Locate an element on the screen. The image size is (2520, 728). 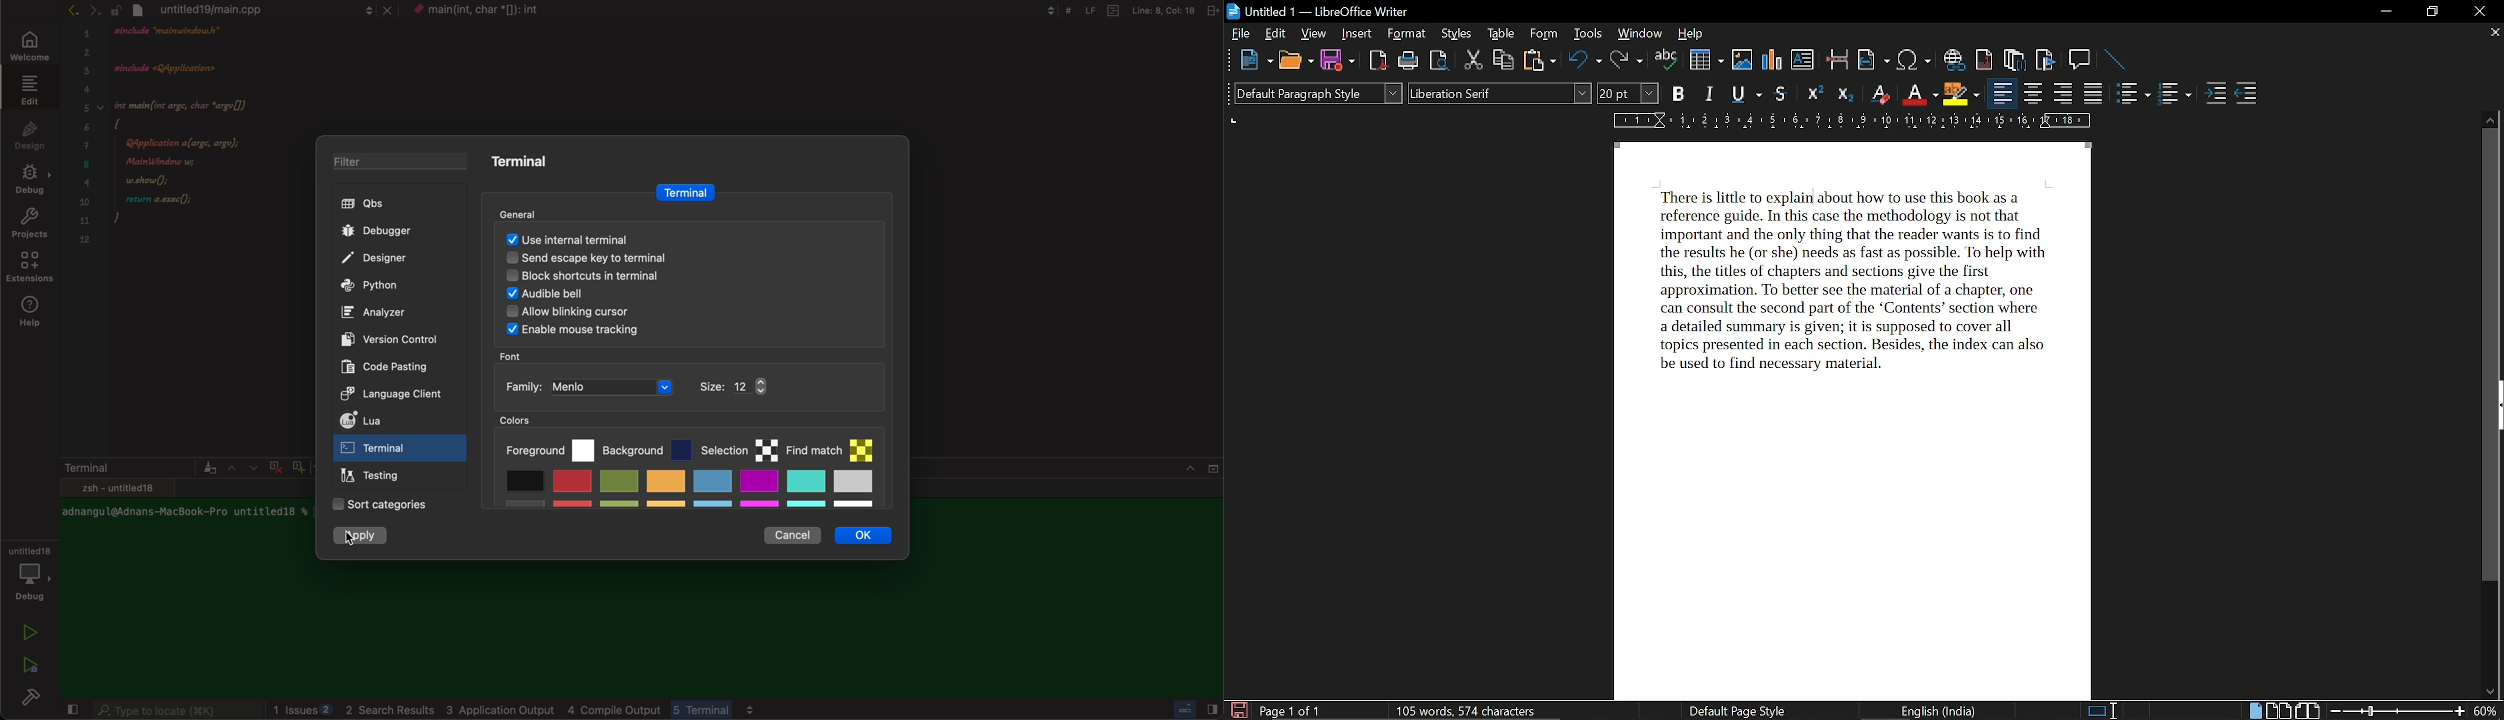
debugger is located at coordinates (393, 230).